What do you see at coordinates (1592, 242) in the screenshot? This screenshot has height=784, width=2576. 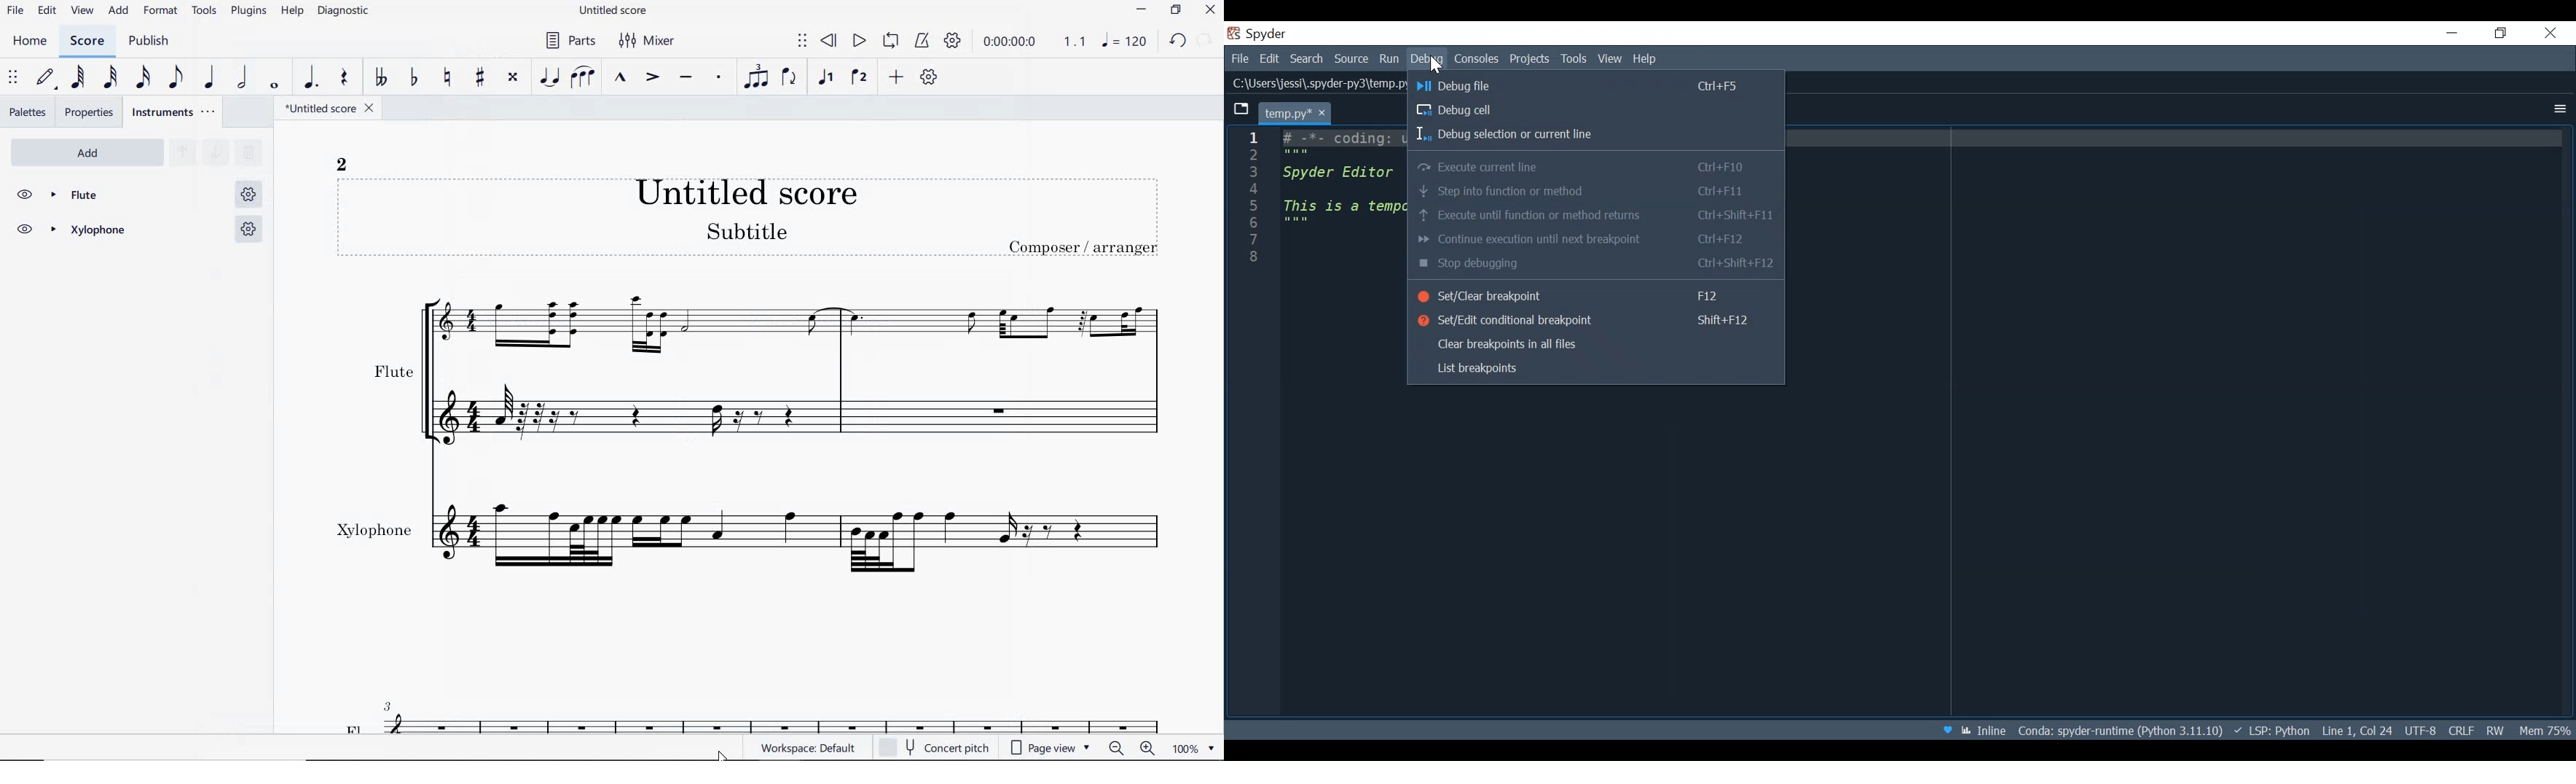 I see `Configure execution until next breakpoint` at bounding box center [1592, 242].